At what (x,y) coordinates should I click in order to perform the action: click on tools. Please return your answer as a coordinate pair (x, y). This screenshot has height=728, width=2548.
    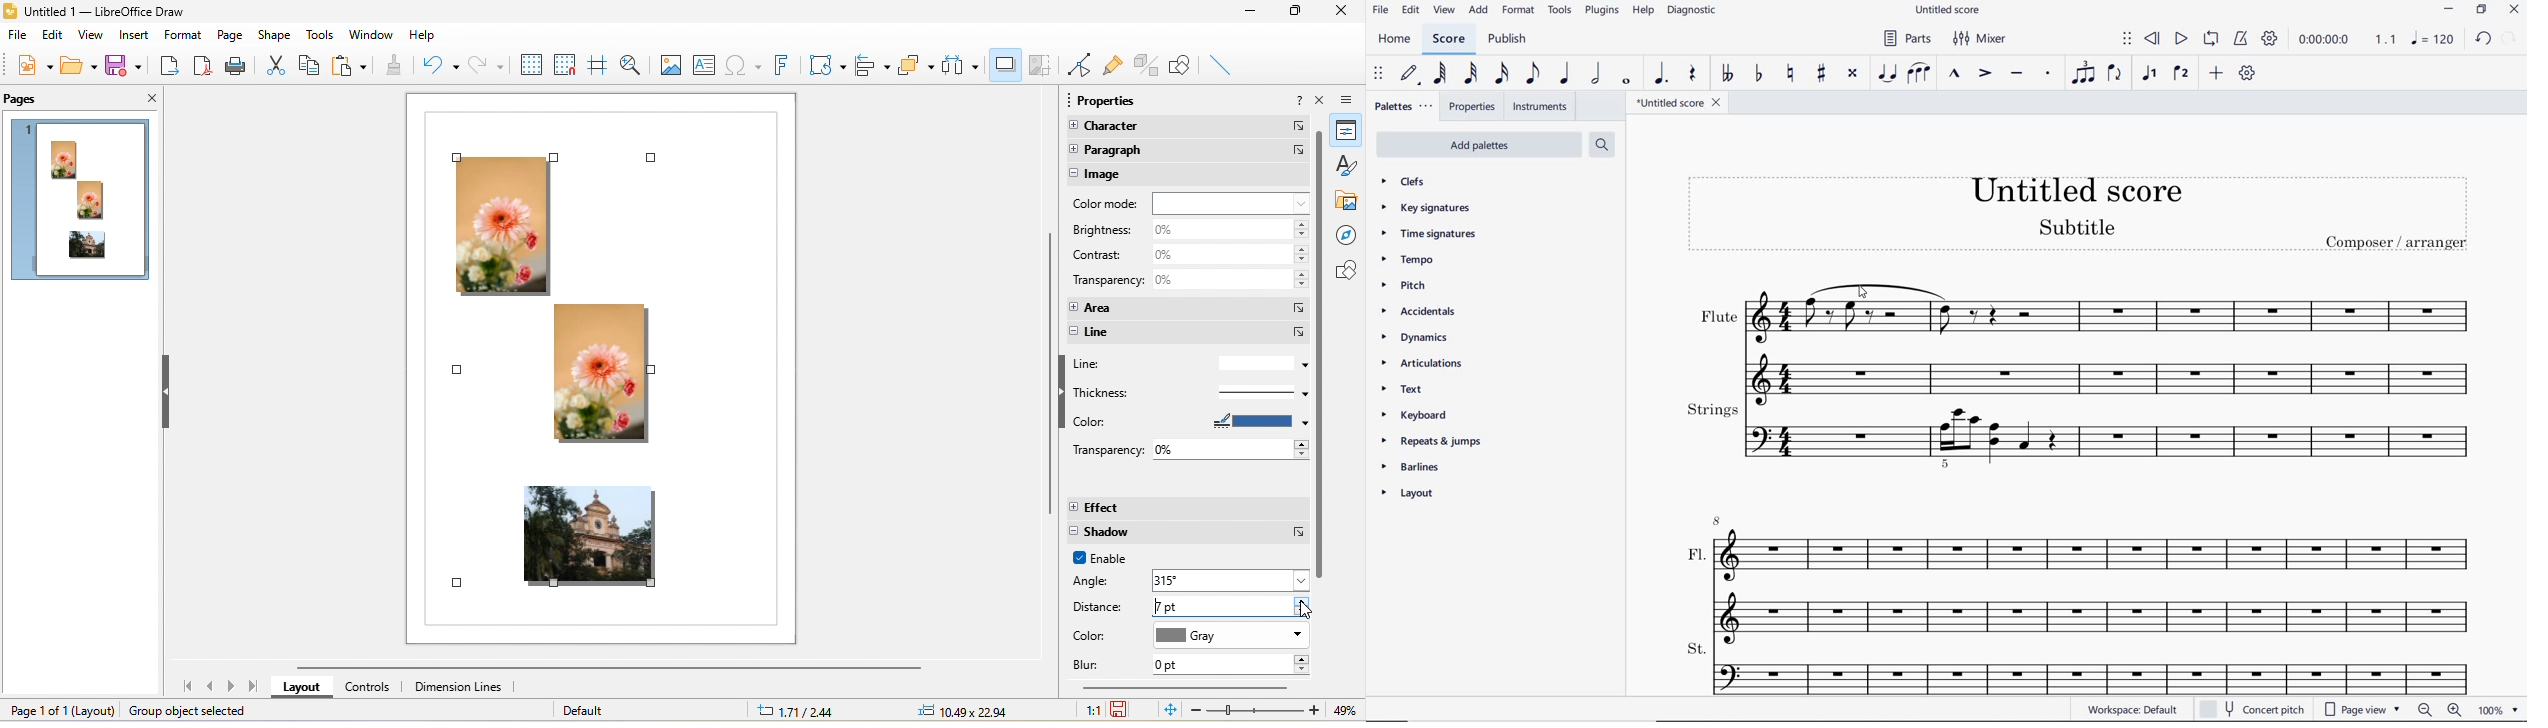
    Looking at the image, I should click on (320, 35).